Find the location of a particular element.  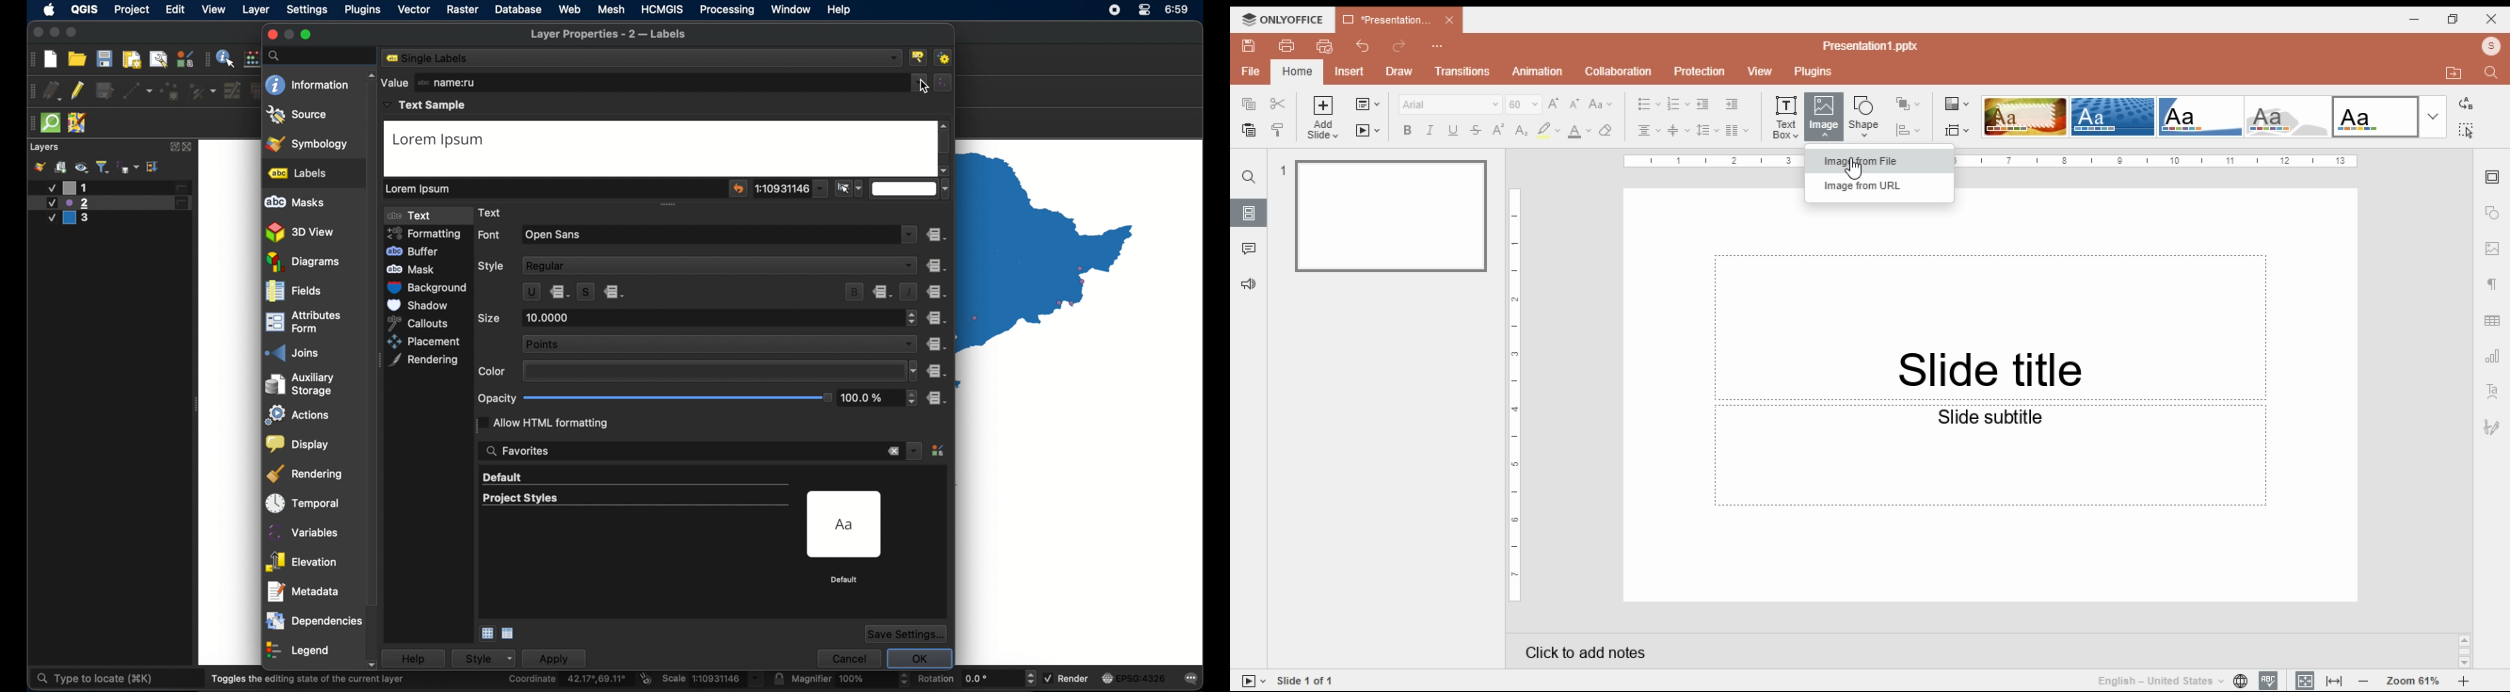

plugins is located at coordinates (1814, 72).